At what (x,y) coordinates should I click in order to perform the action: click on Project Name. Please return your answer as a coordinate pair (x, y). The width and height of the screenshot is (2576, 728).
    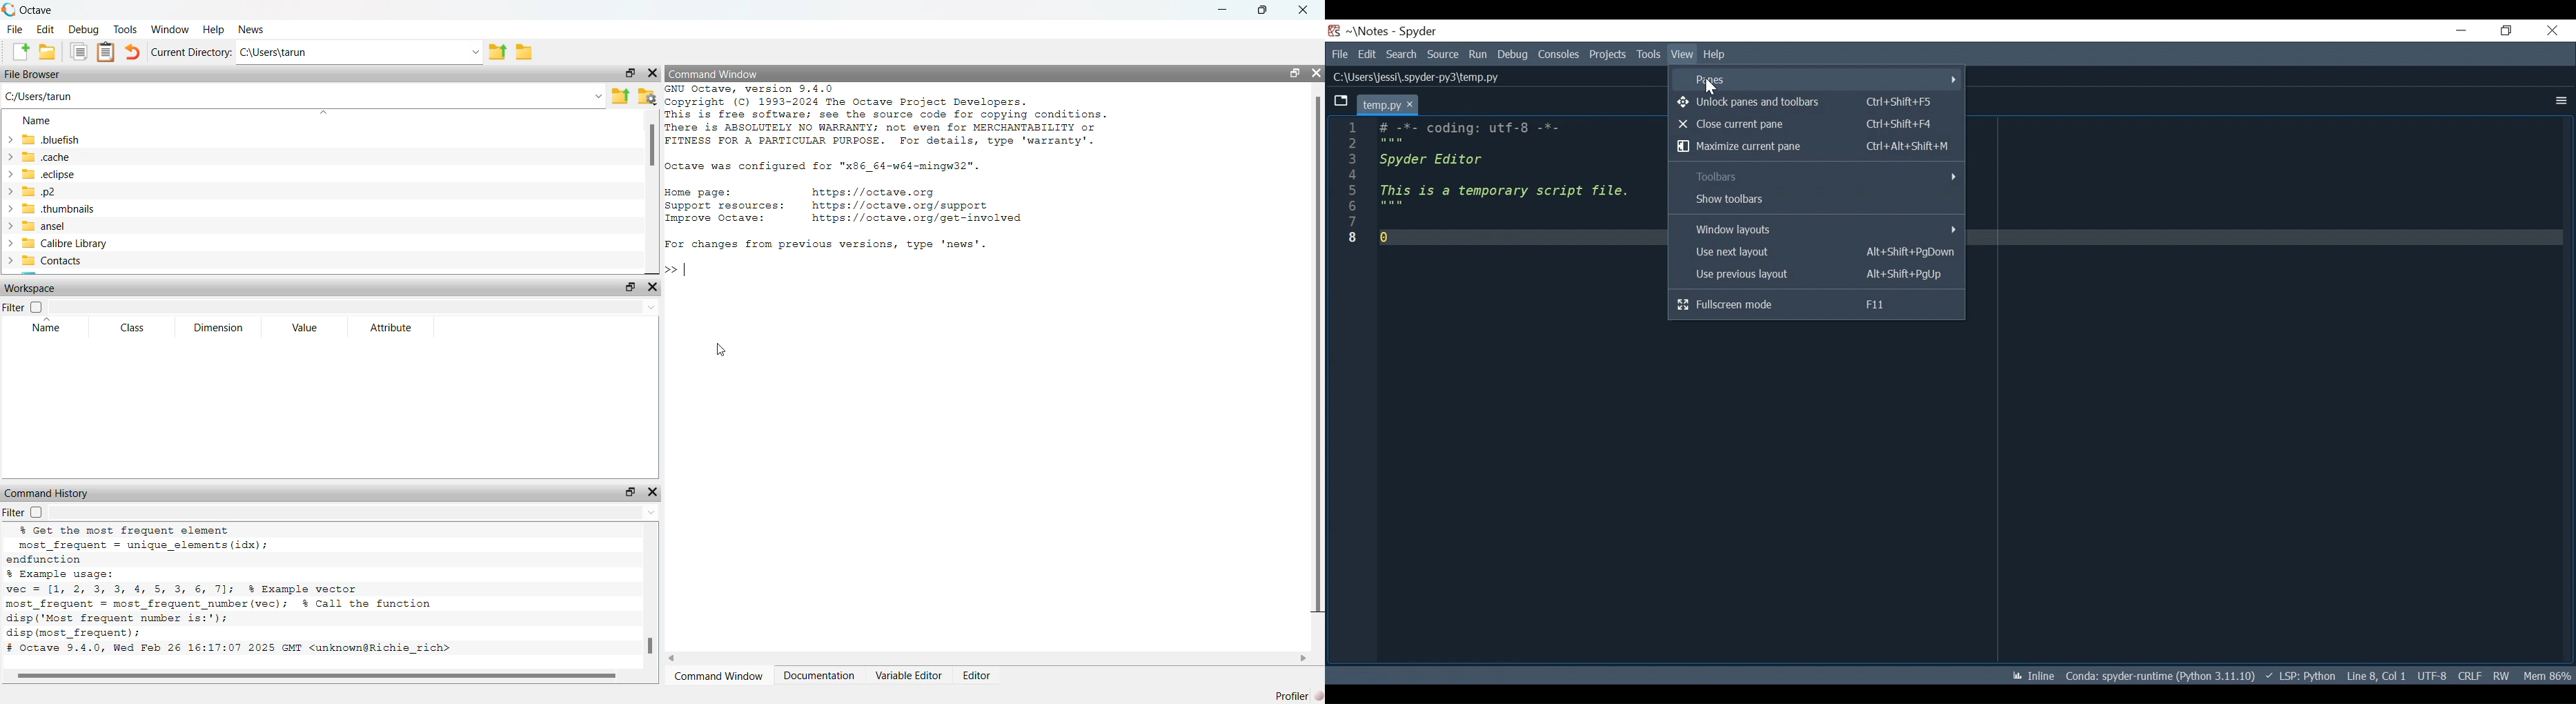
    Looking at the image, I should click on (1369, 31).